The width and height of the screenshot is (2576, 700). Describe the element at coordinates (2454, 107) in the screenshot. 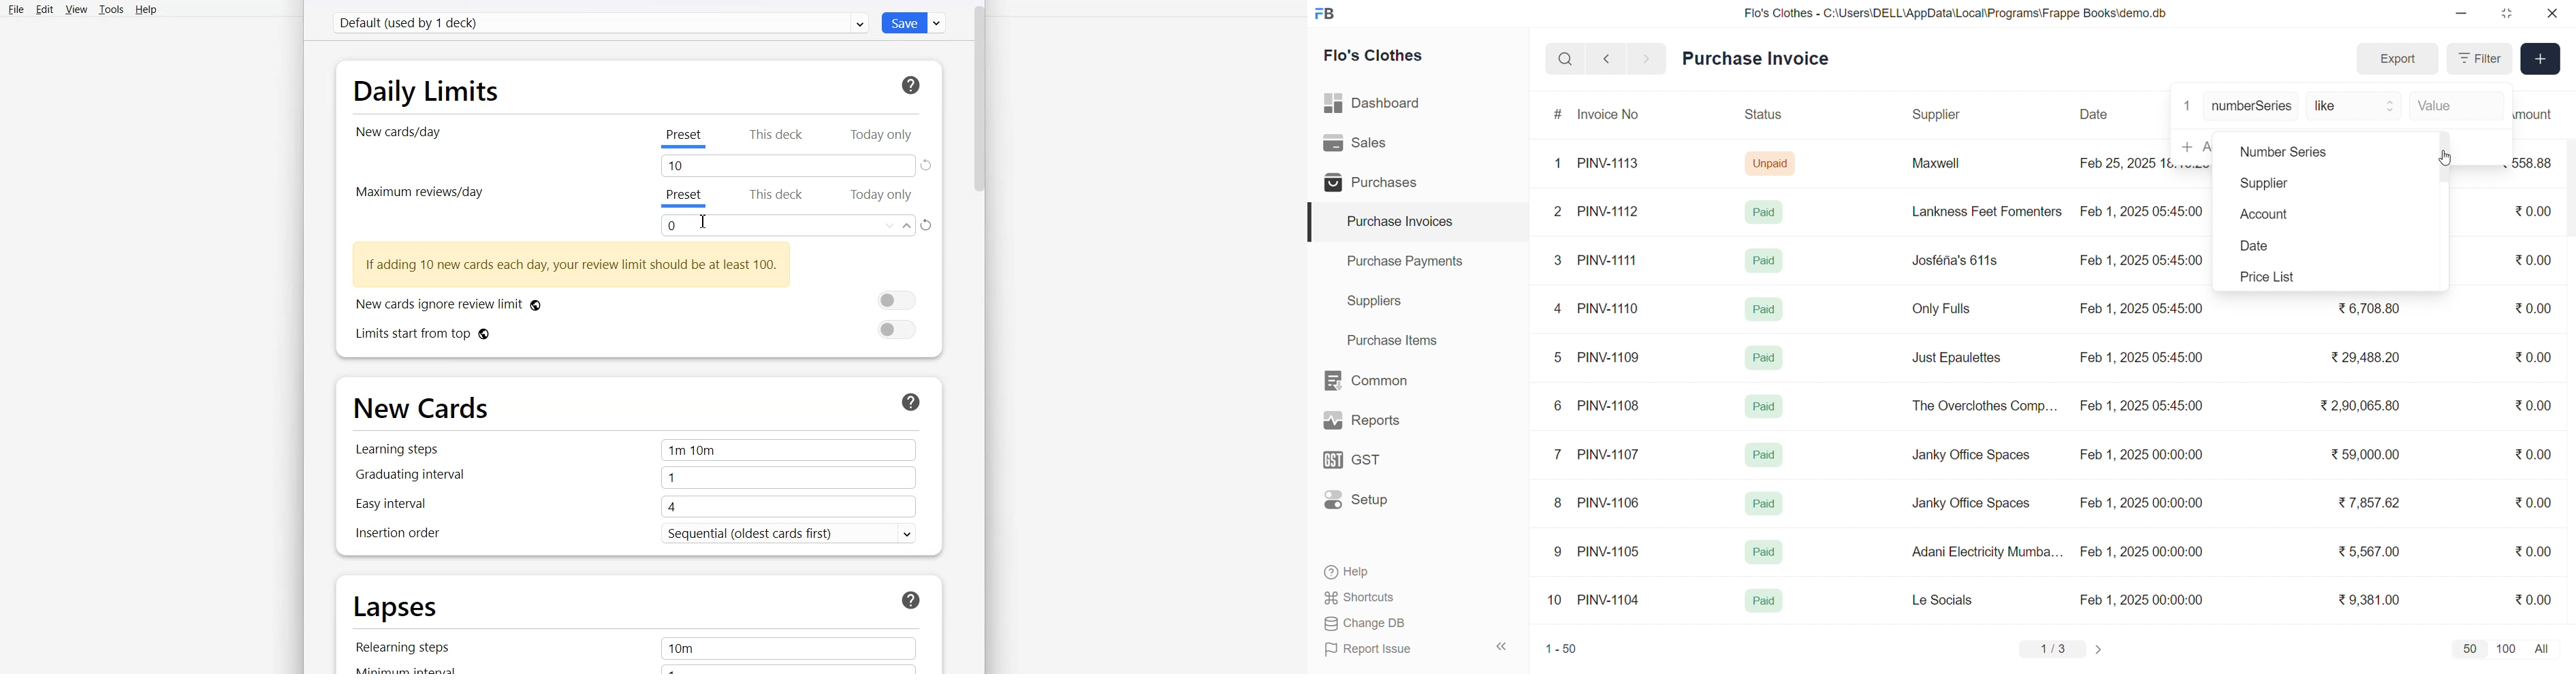

I see `Value` at that location.